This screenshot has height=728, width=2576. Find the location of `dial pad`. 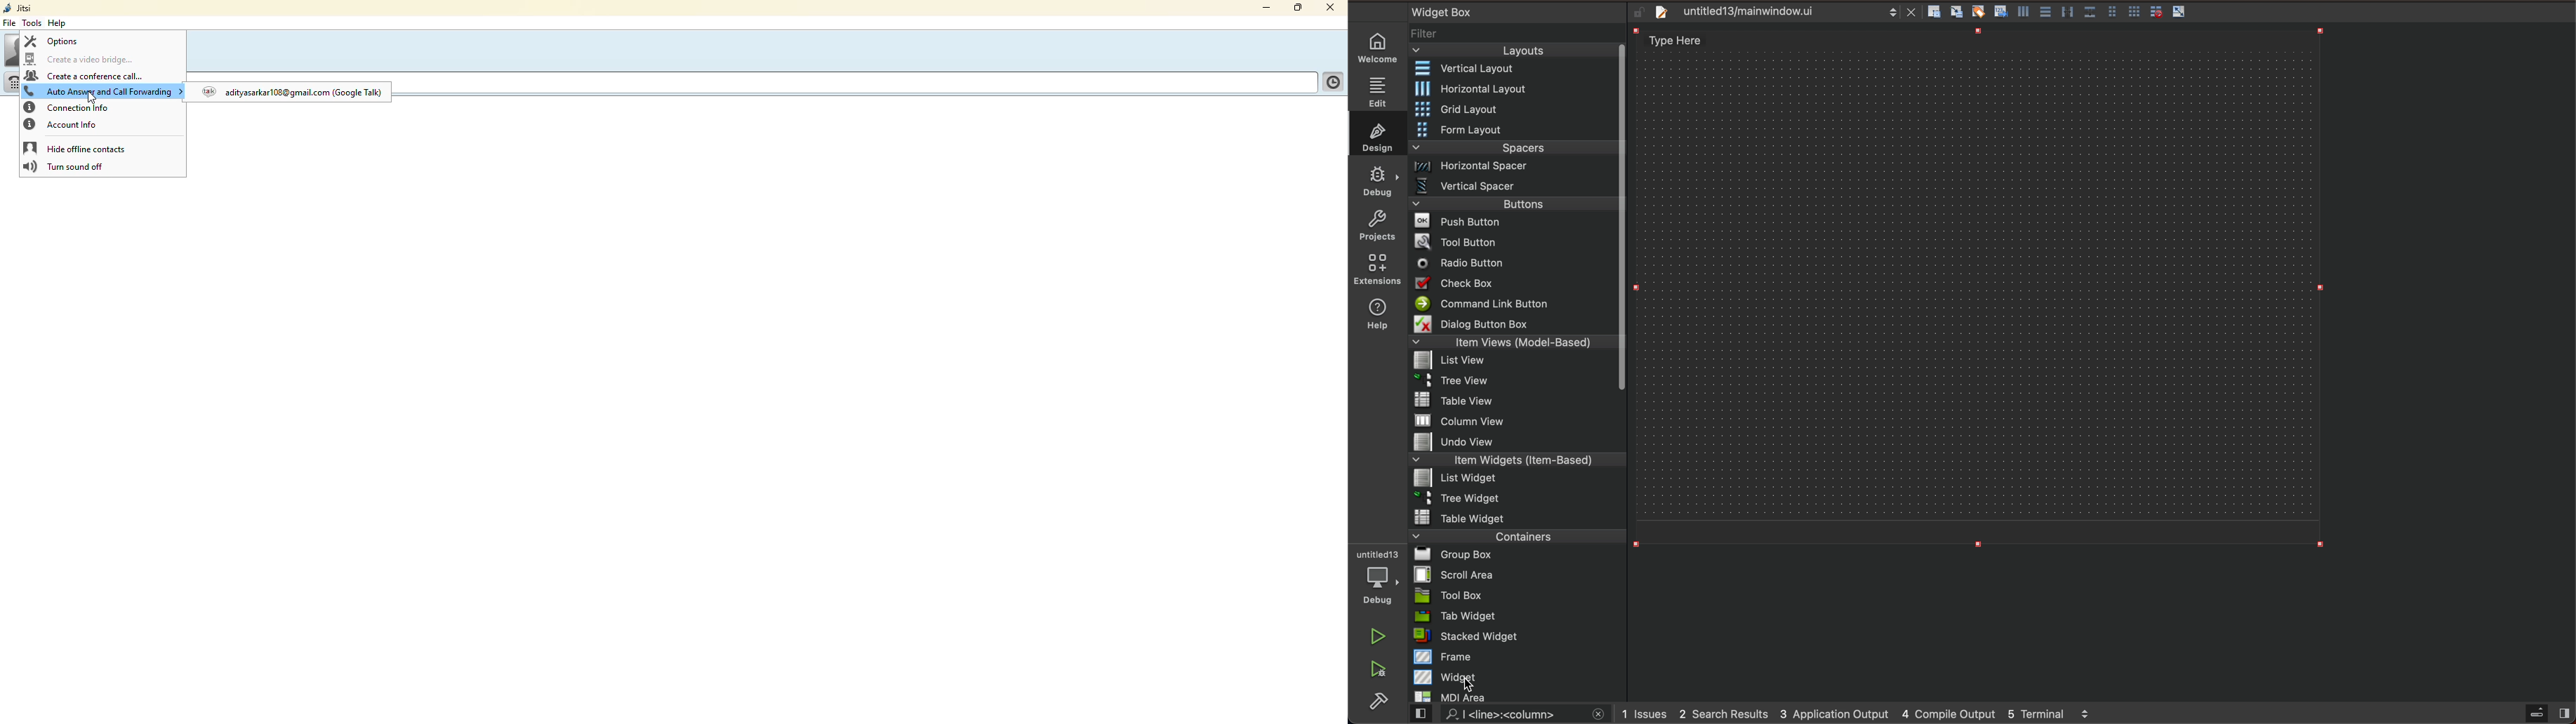

dial pad is located at coordinates (15, 83).